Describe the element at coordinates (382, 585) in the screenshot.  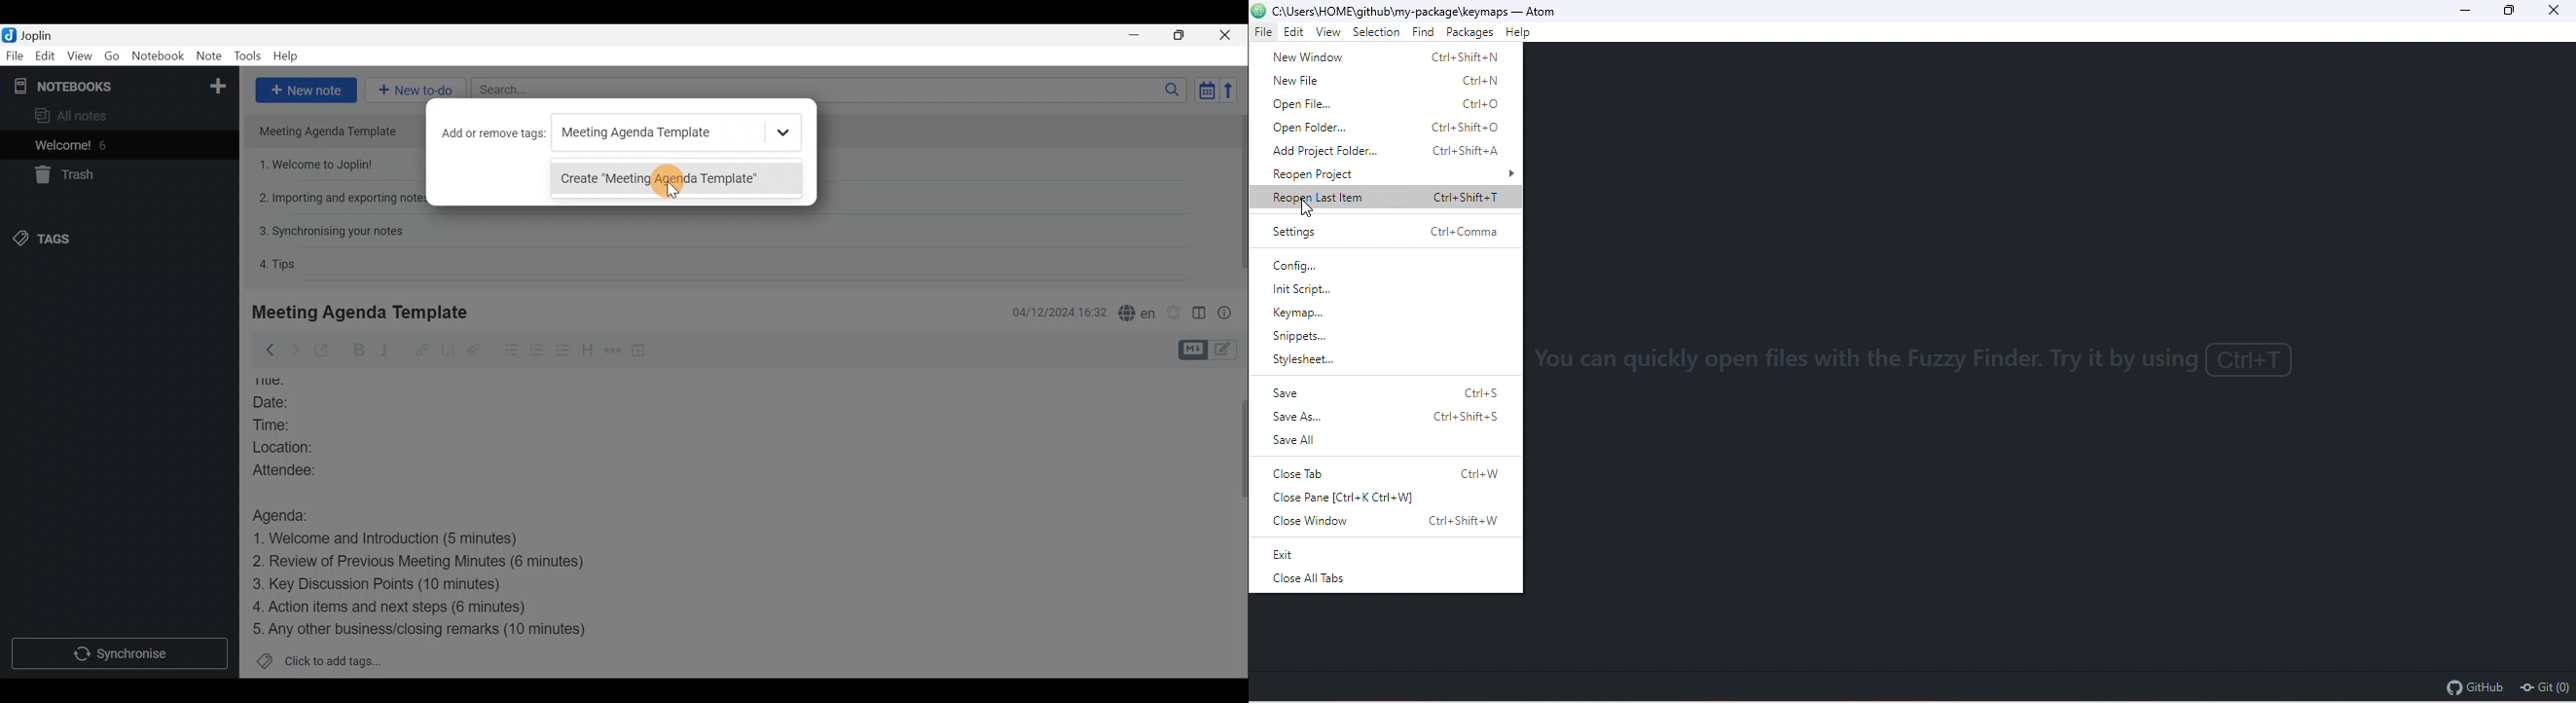
I see `Key Discussion Points (10 minutes)` at that location.